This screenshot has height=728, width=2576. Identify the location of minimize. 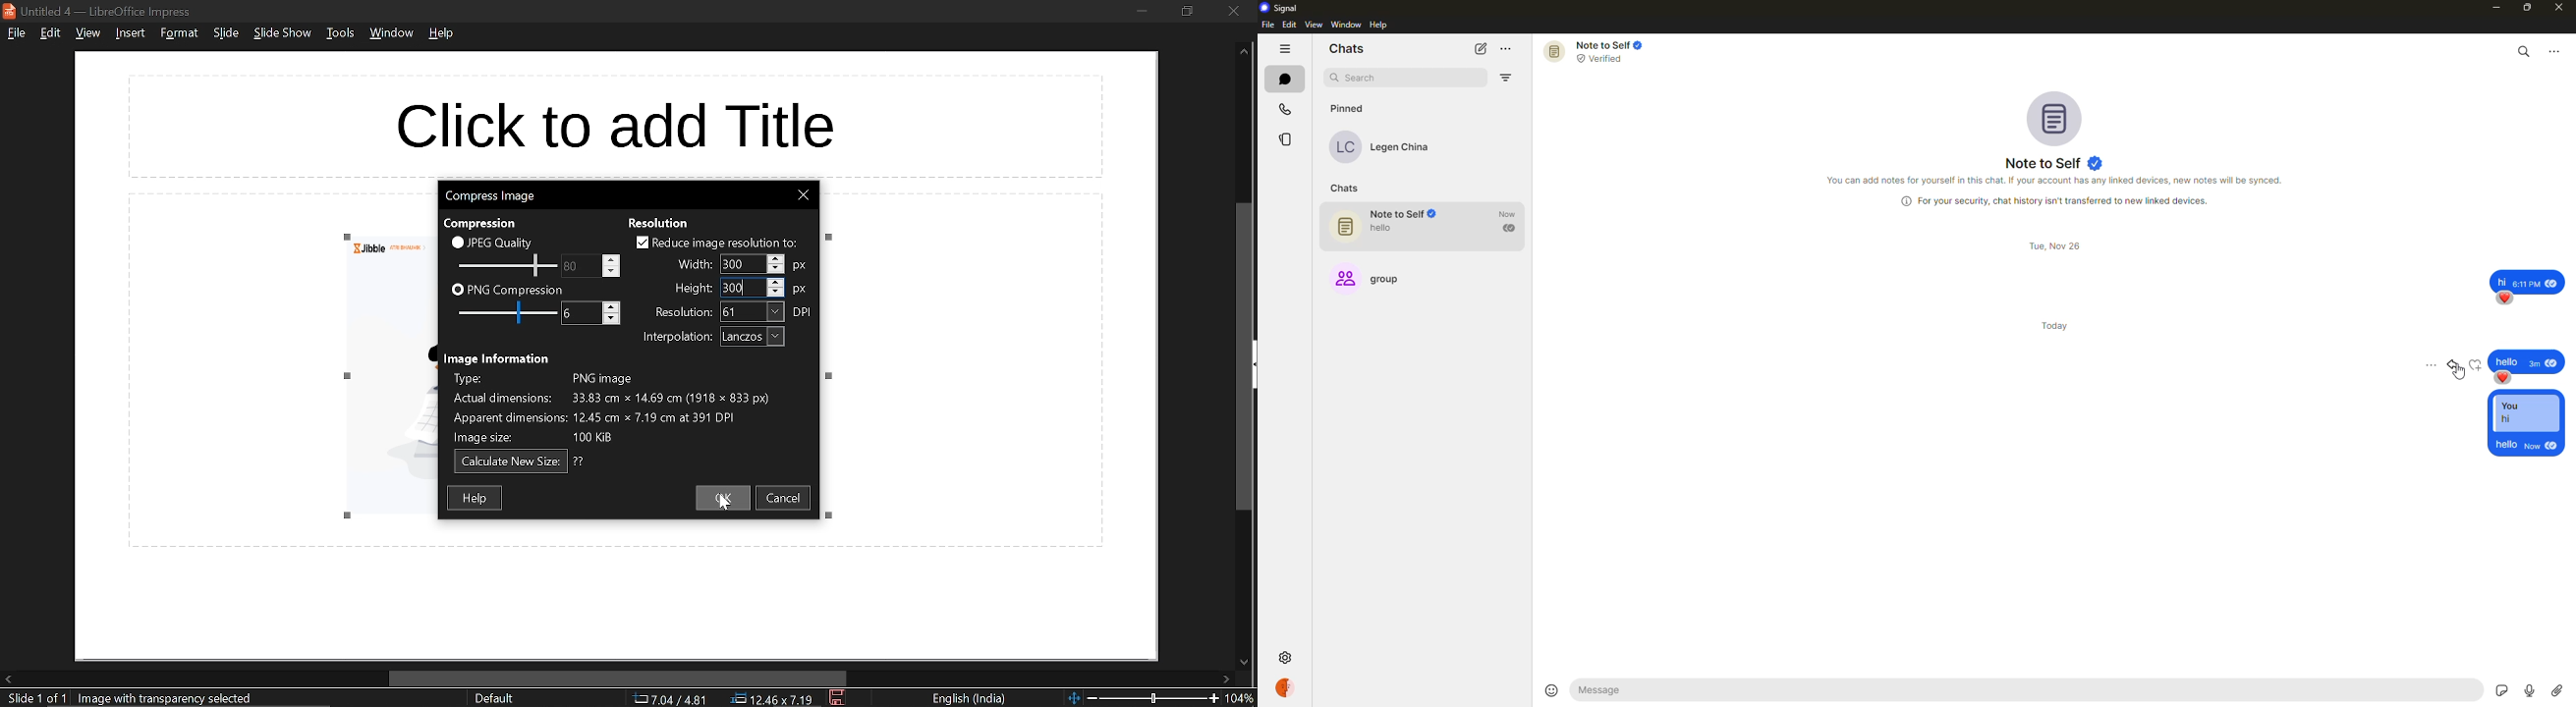
(2494, 8).